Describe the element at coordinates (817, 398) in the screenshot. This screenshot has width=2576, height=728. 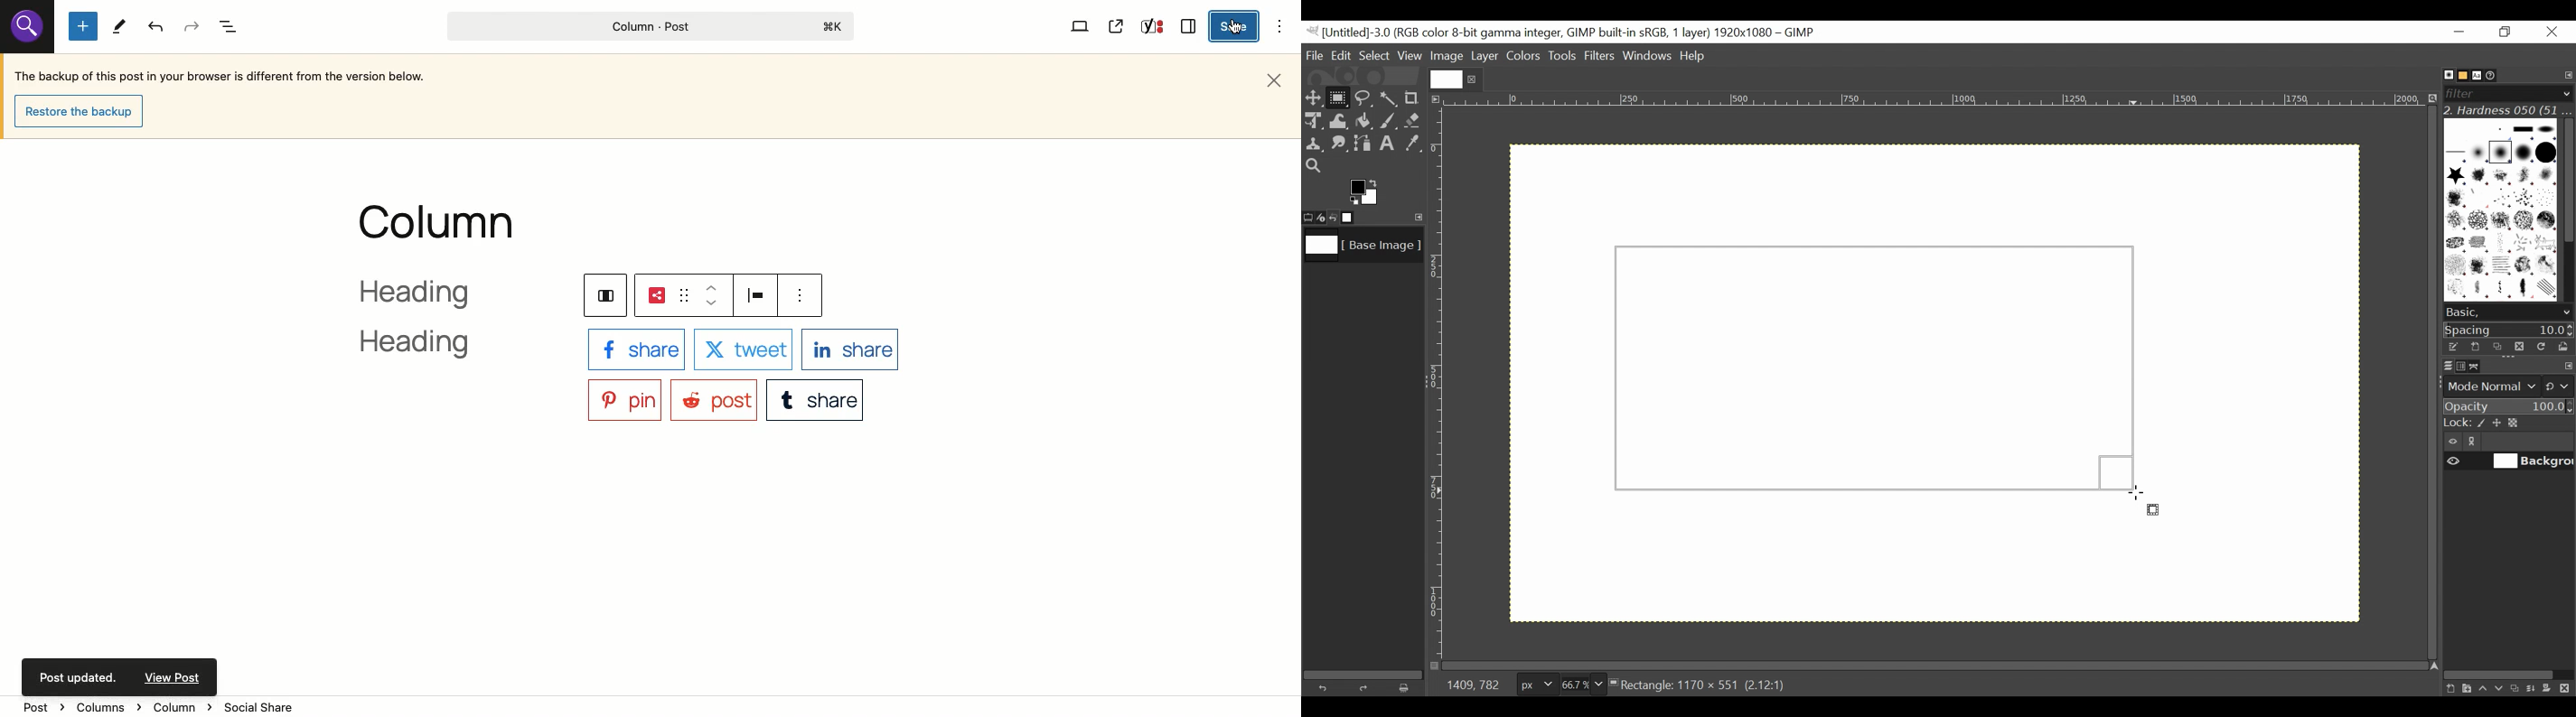
I see `Tumblr` at that location.